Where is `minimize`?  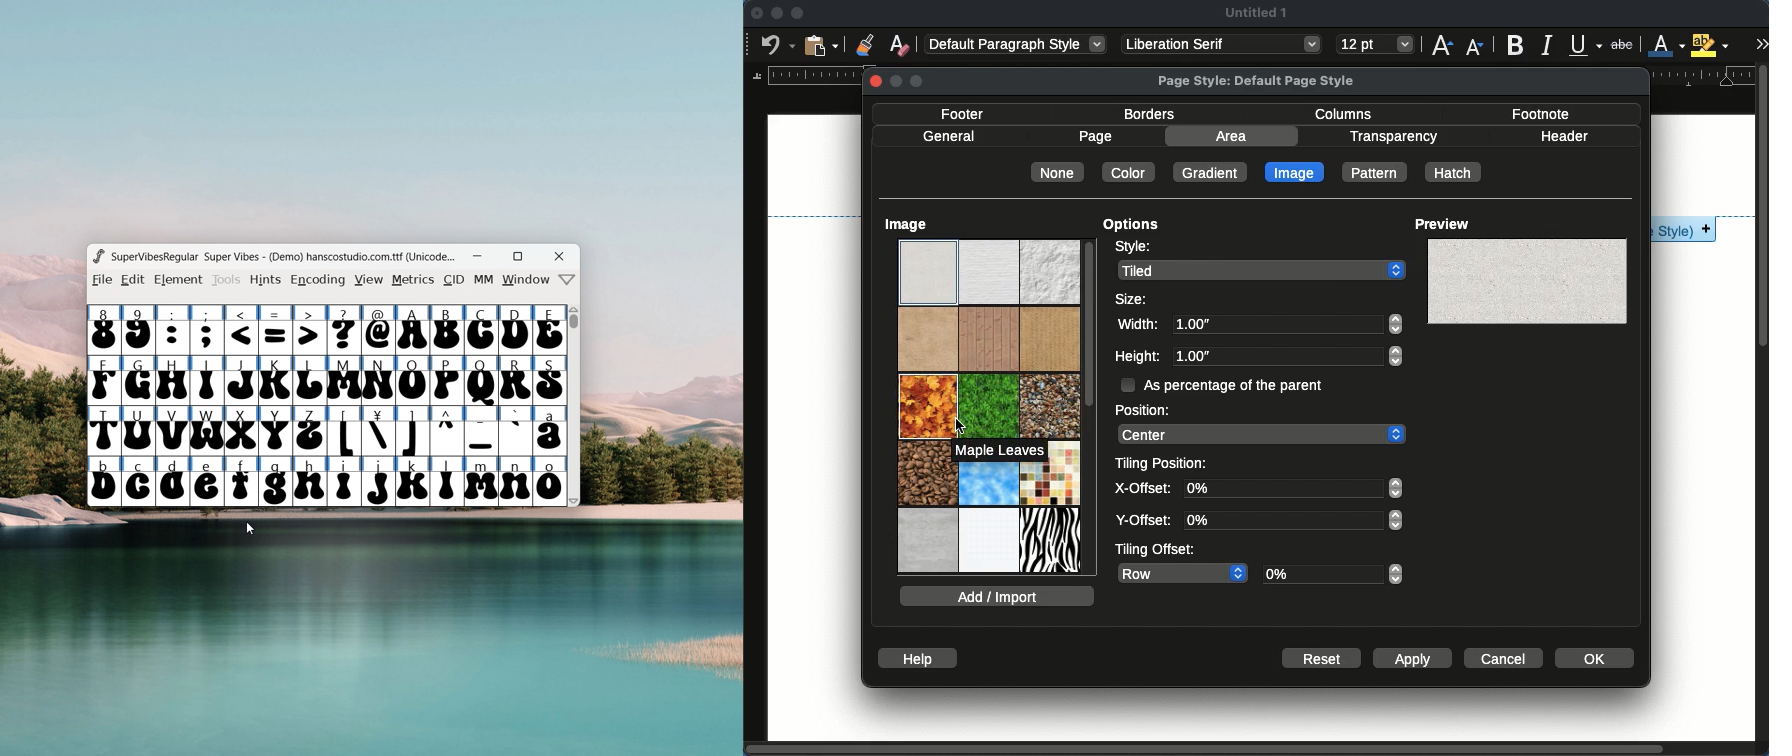 minimize is located at coordinates (479, 257).